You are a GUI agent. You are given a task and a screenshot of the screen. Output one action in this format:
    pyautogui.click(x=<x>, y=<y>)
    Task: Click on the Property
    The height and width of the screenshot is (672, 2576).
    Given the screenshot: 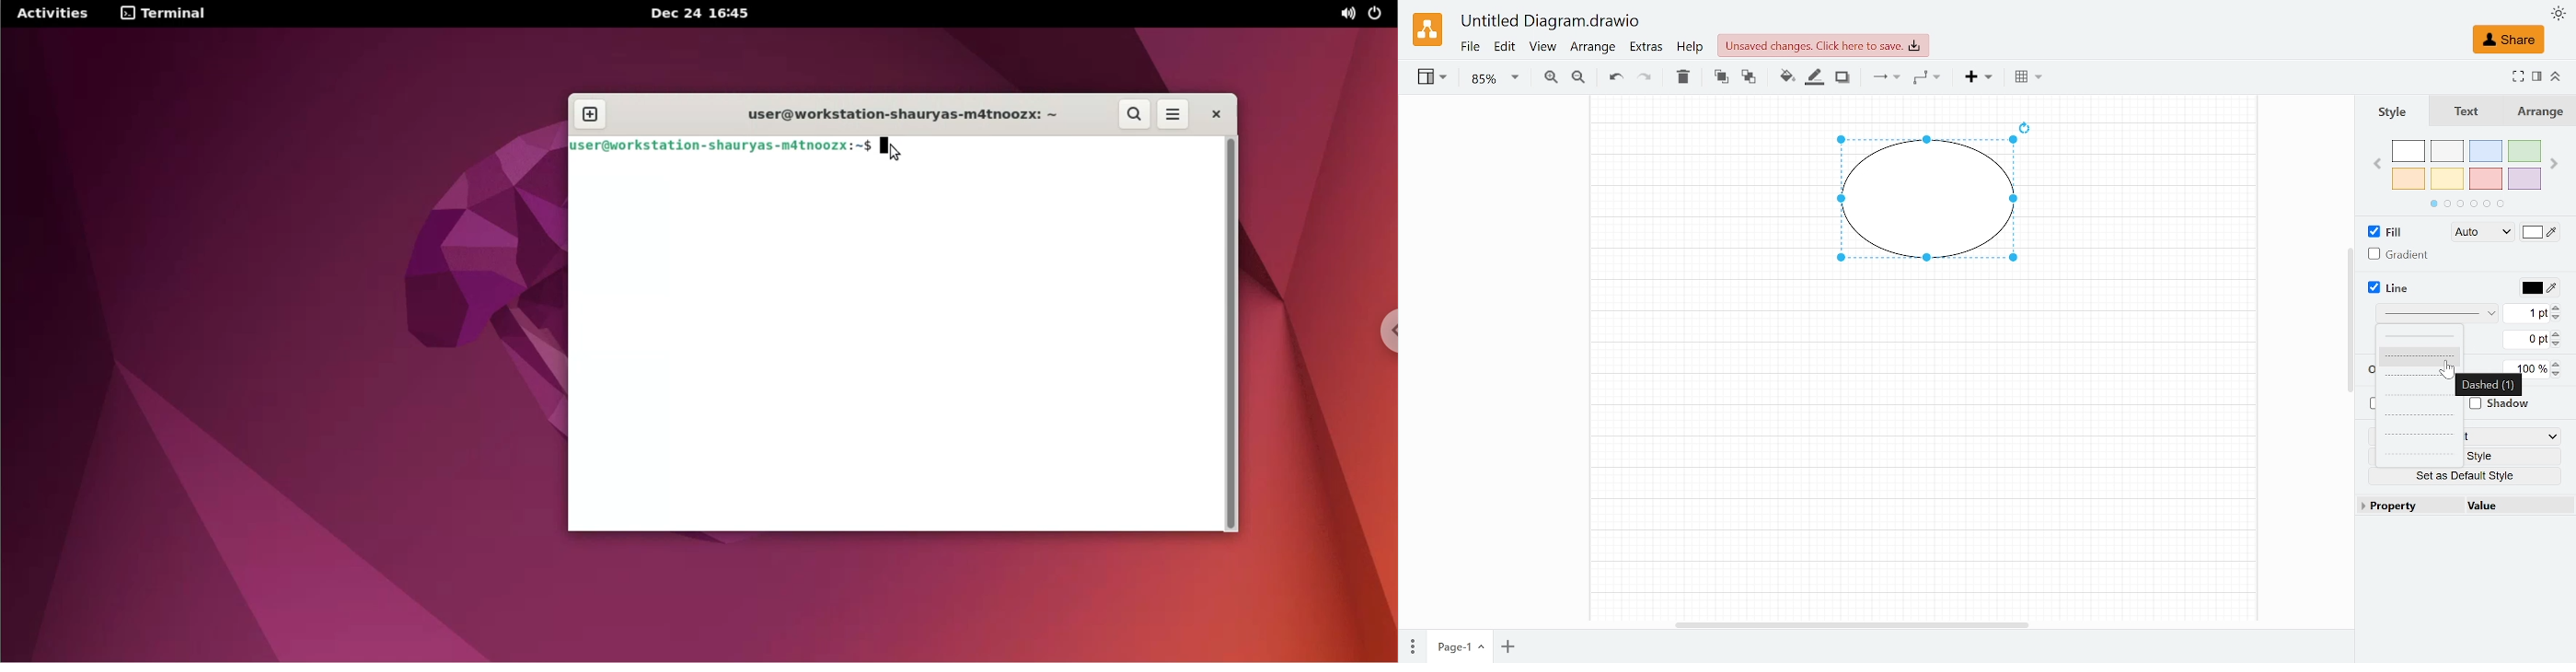 What is the action you would take?
    pyautogui.click(x=2406, y=506)
    